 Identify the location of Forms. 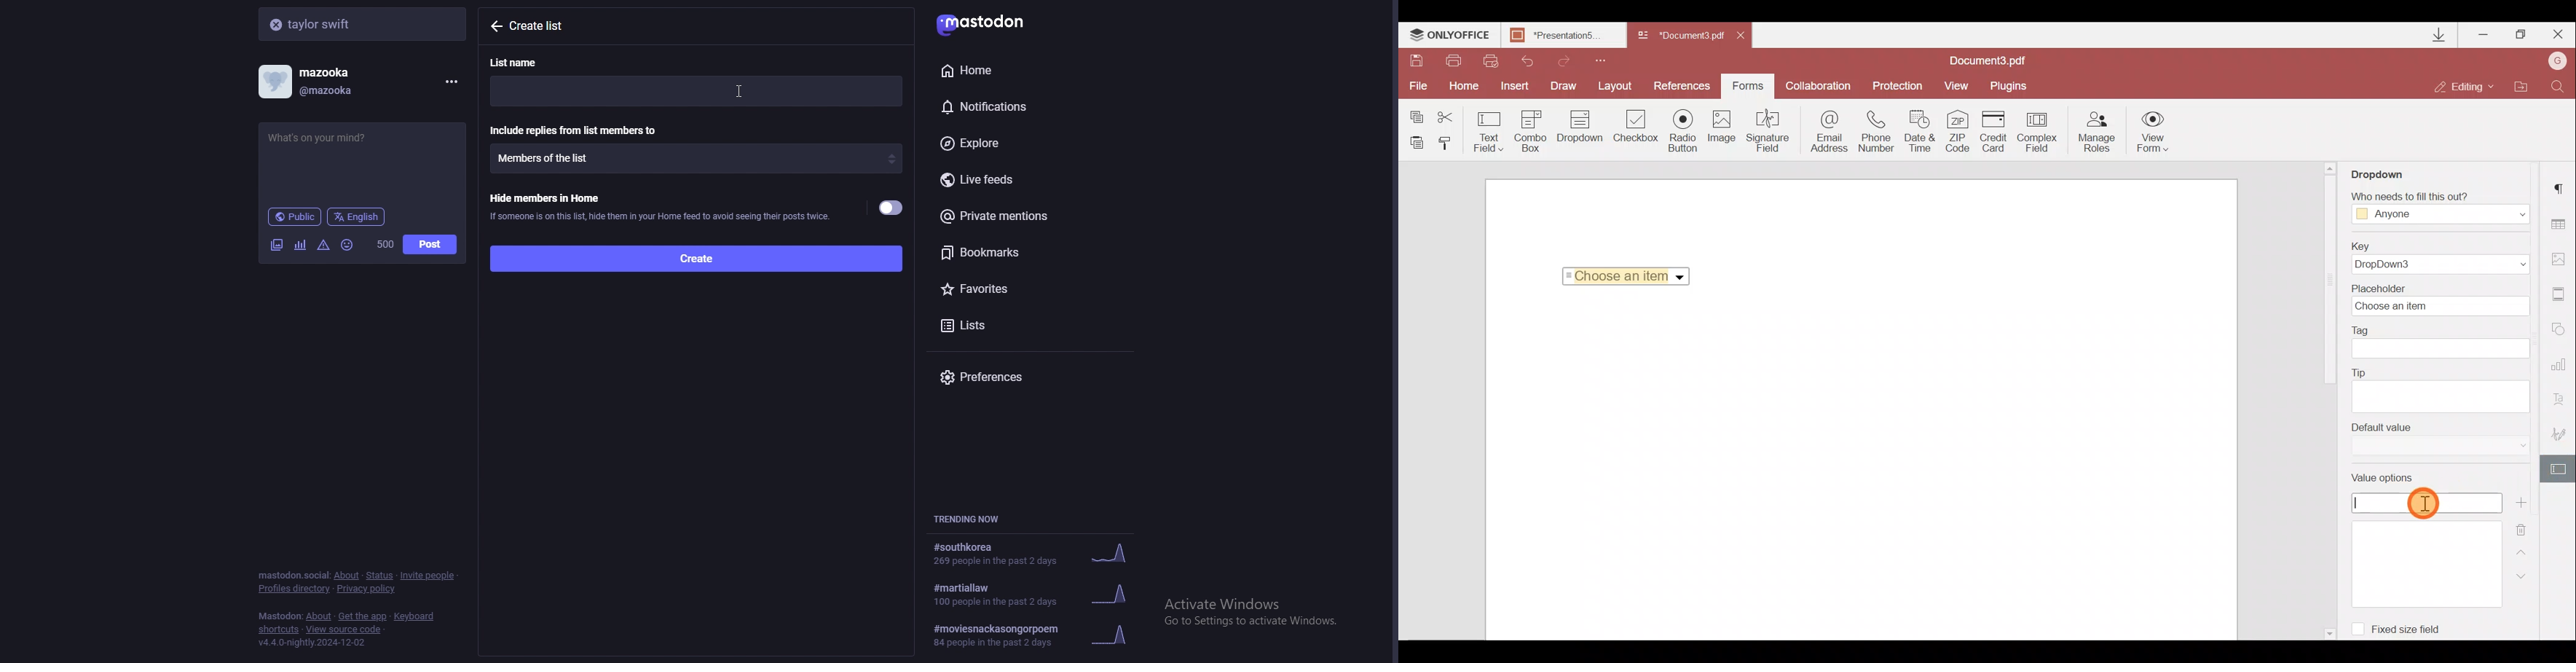
(1748, 86).